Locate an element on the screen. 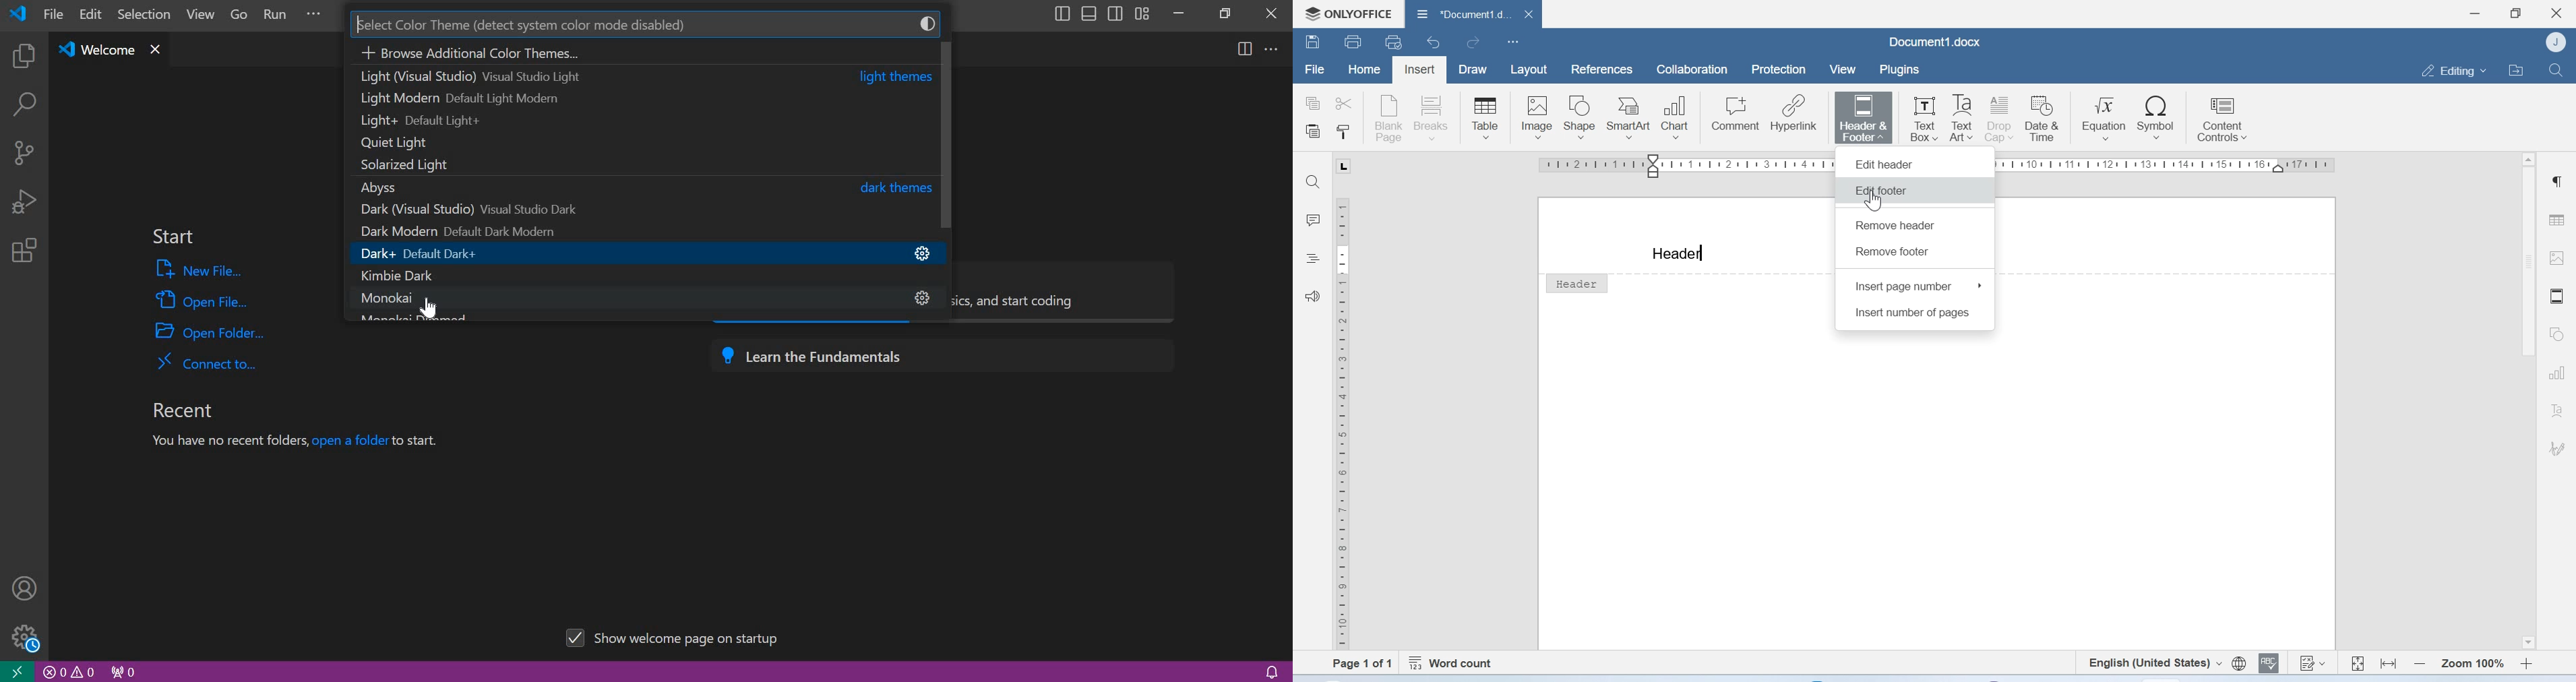 This screenshot has width=2576, height=700. open a remote window is located at coordinates (16, 671).